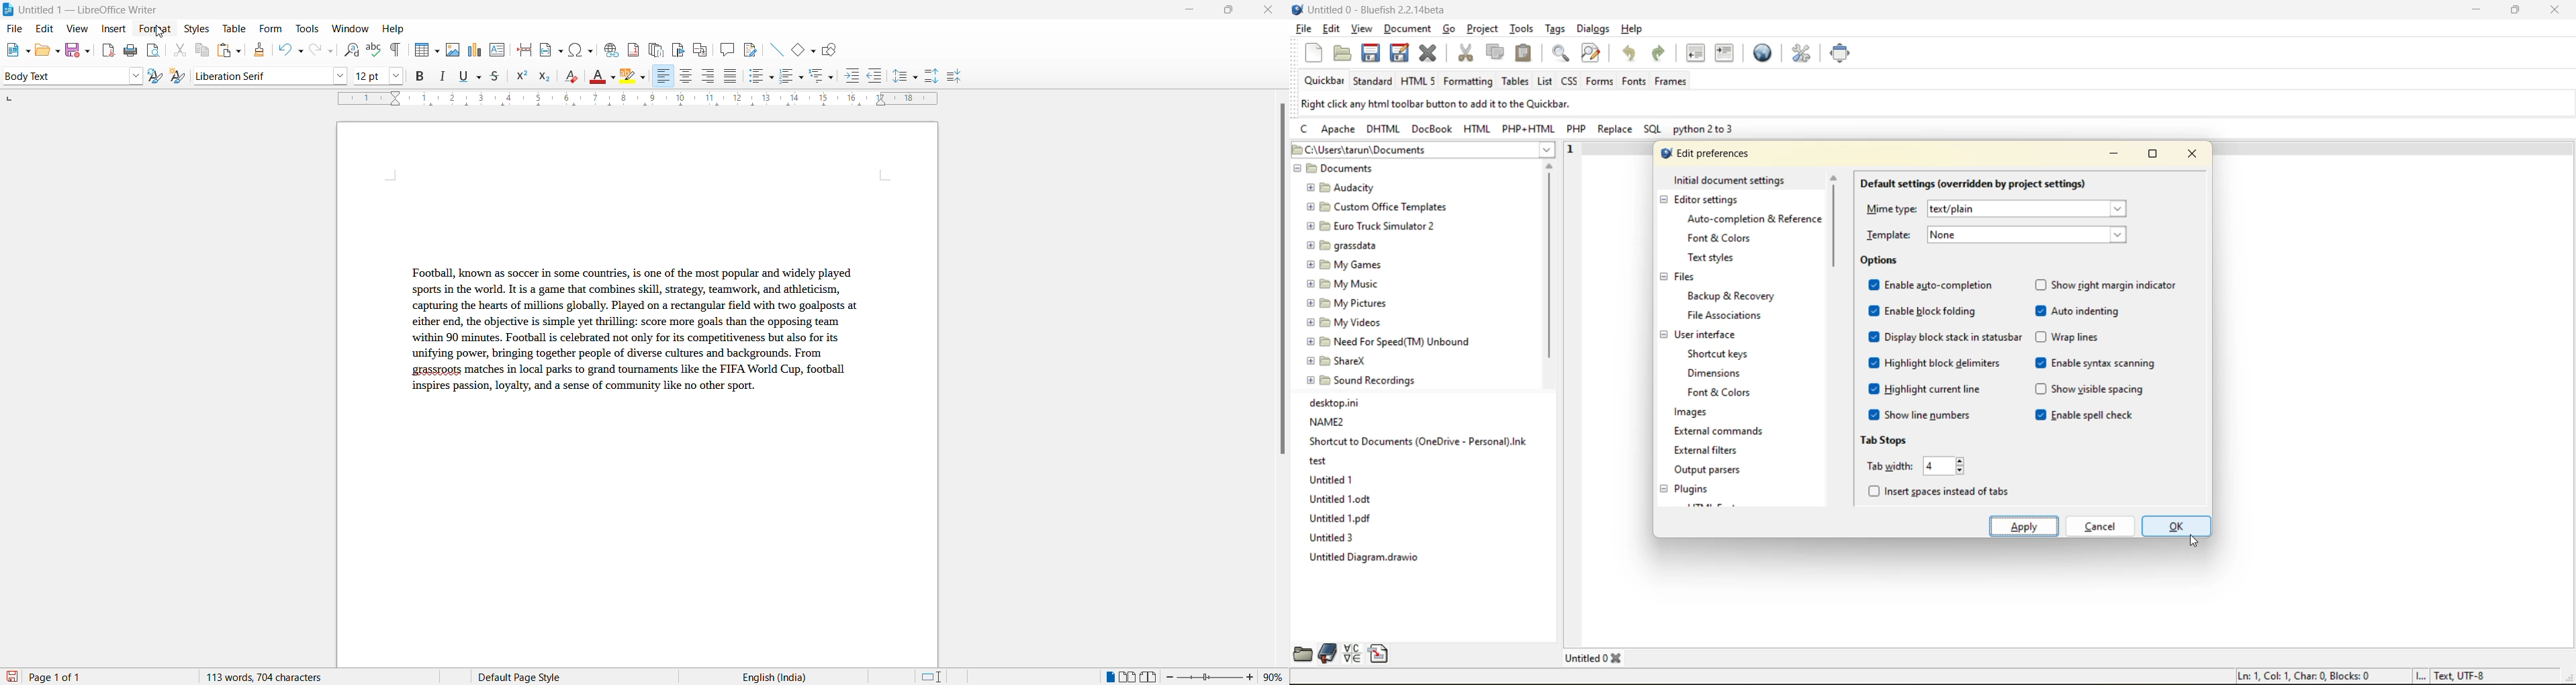 This screenshot has height=700, width=2576. What do you see at coordinates (1399, 52) in the screenshot?
I see `save all` at bounding box center [1399, 52].